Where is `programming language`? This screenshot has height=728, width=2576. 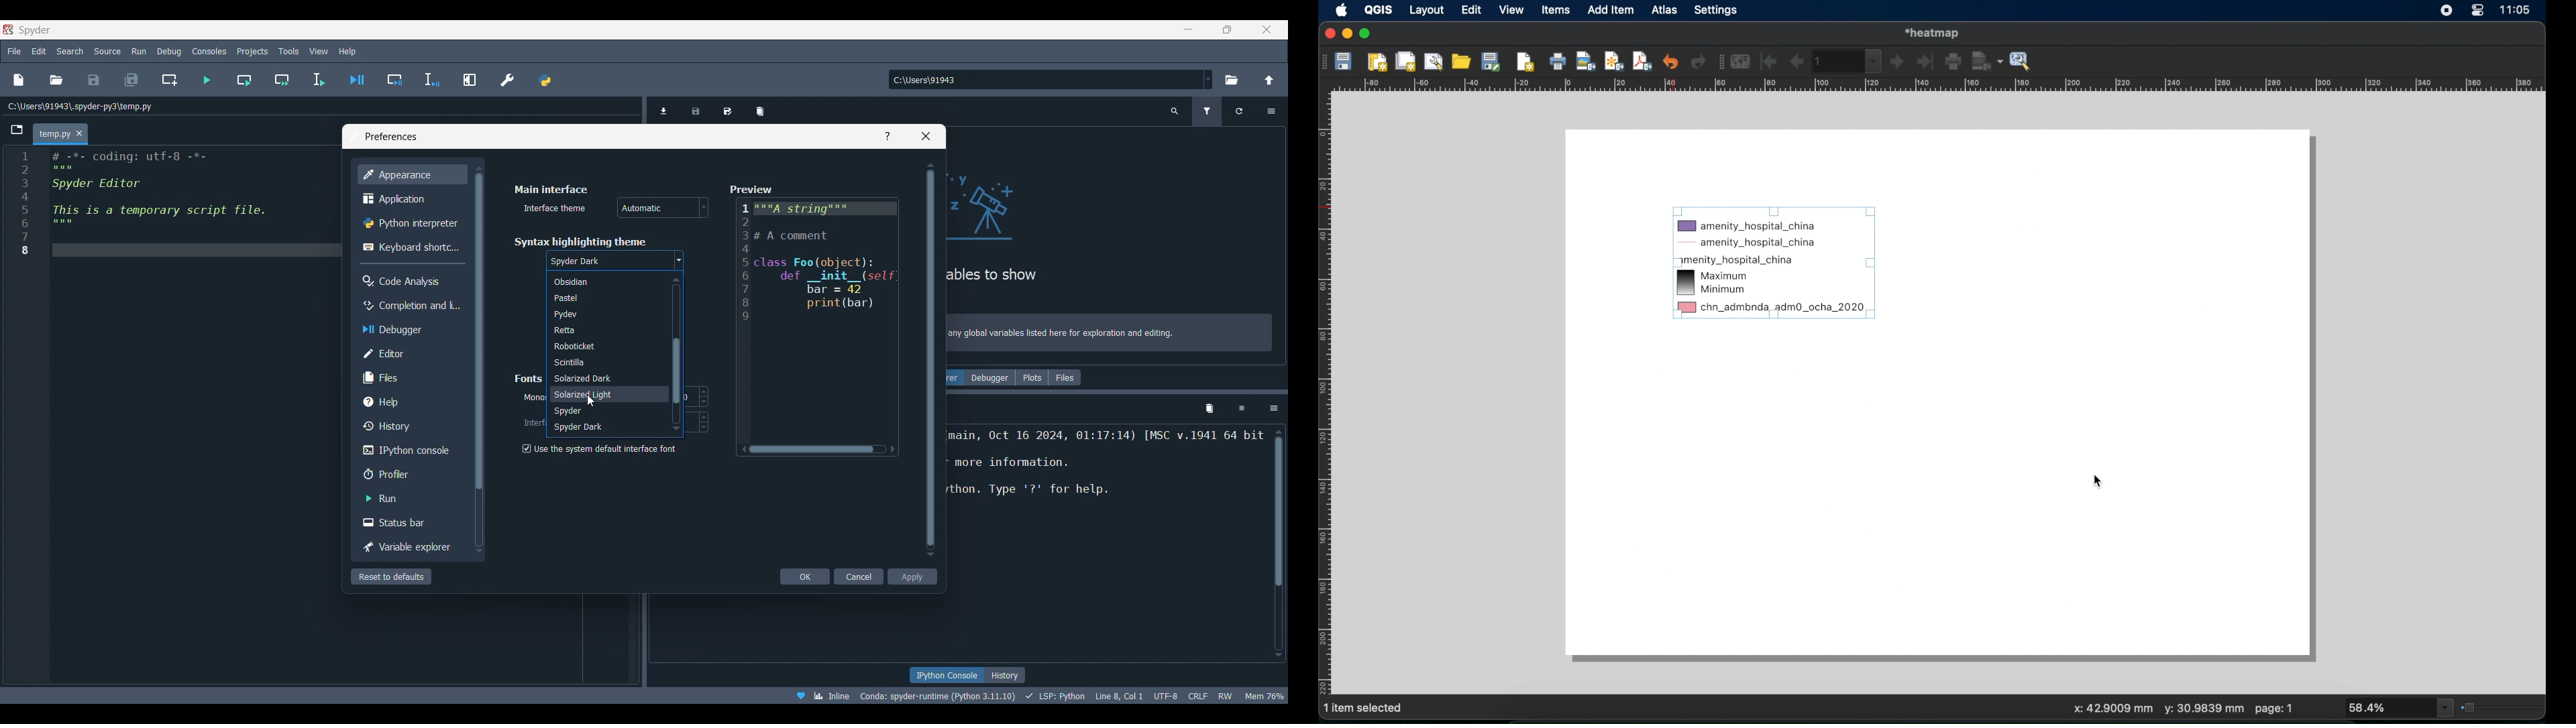 programming language is located at coordinates (1055, 696).